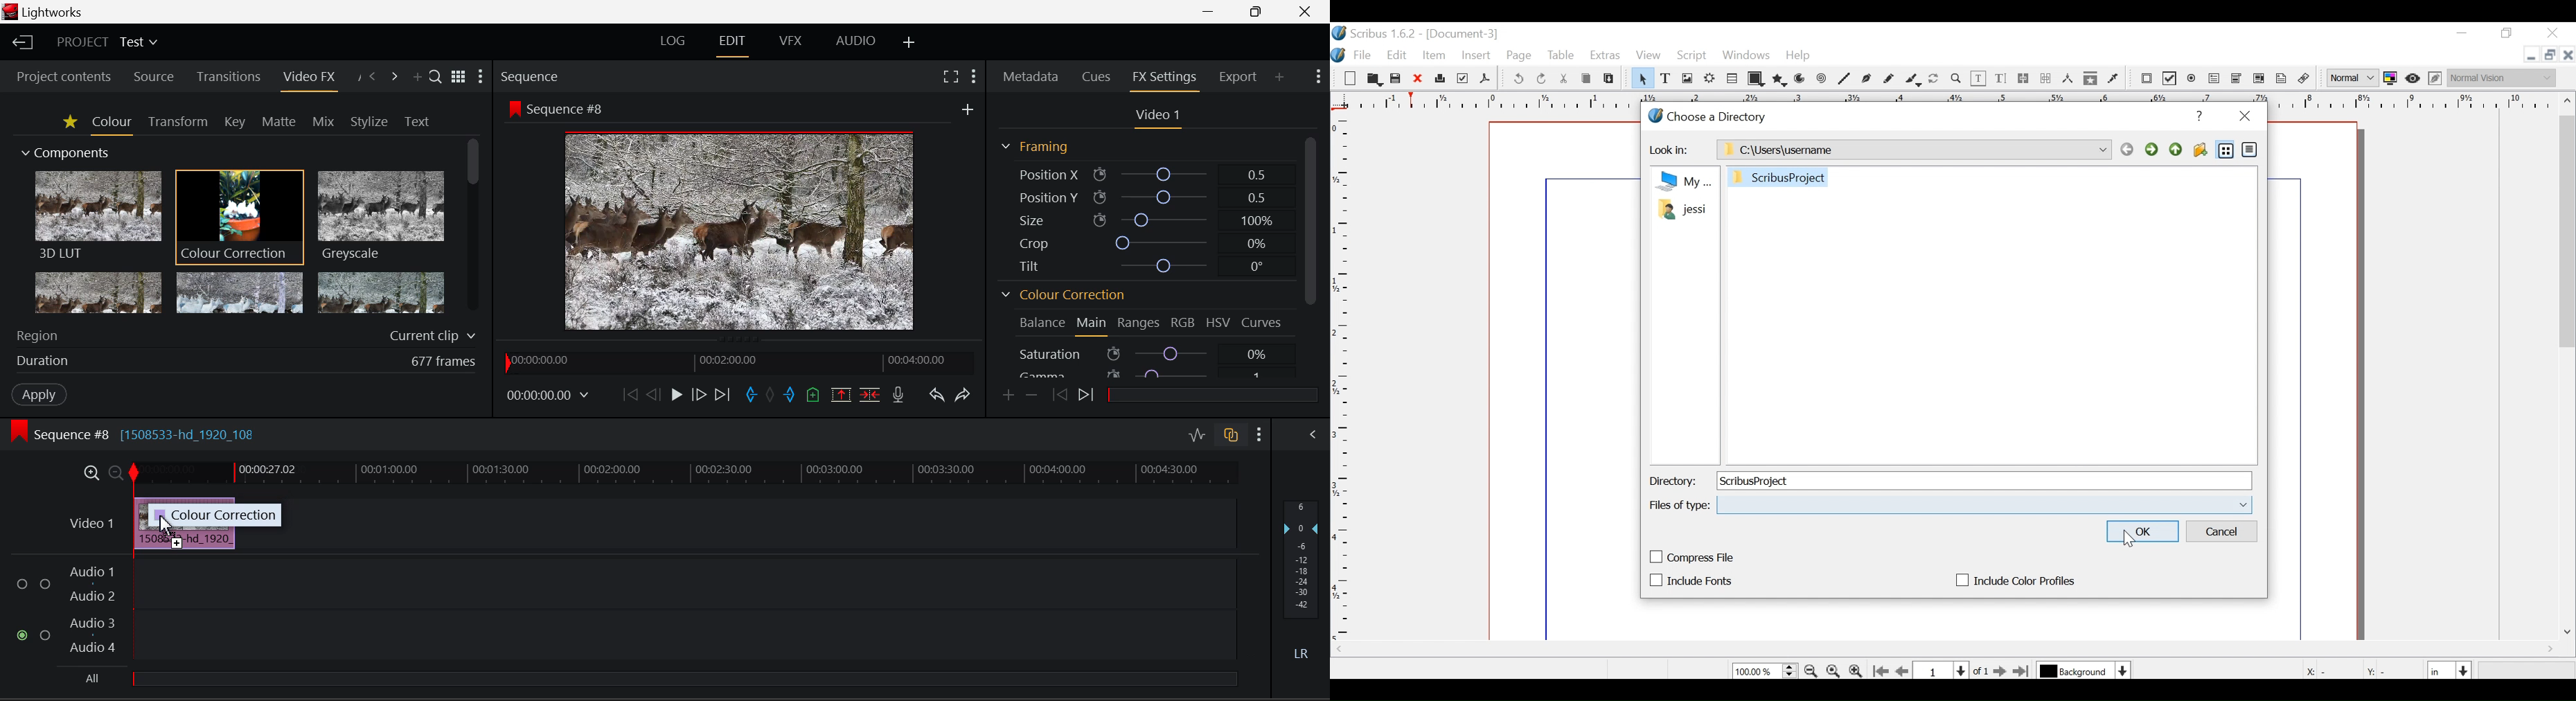 This screenshot has height=728, width=2576. Describe the element at coordinates (1059, 396) in the screenshot. I see `Previous keyframe` at that location.